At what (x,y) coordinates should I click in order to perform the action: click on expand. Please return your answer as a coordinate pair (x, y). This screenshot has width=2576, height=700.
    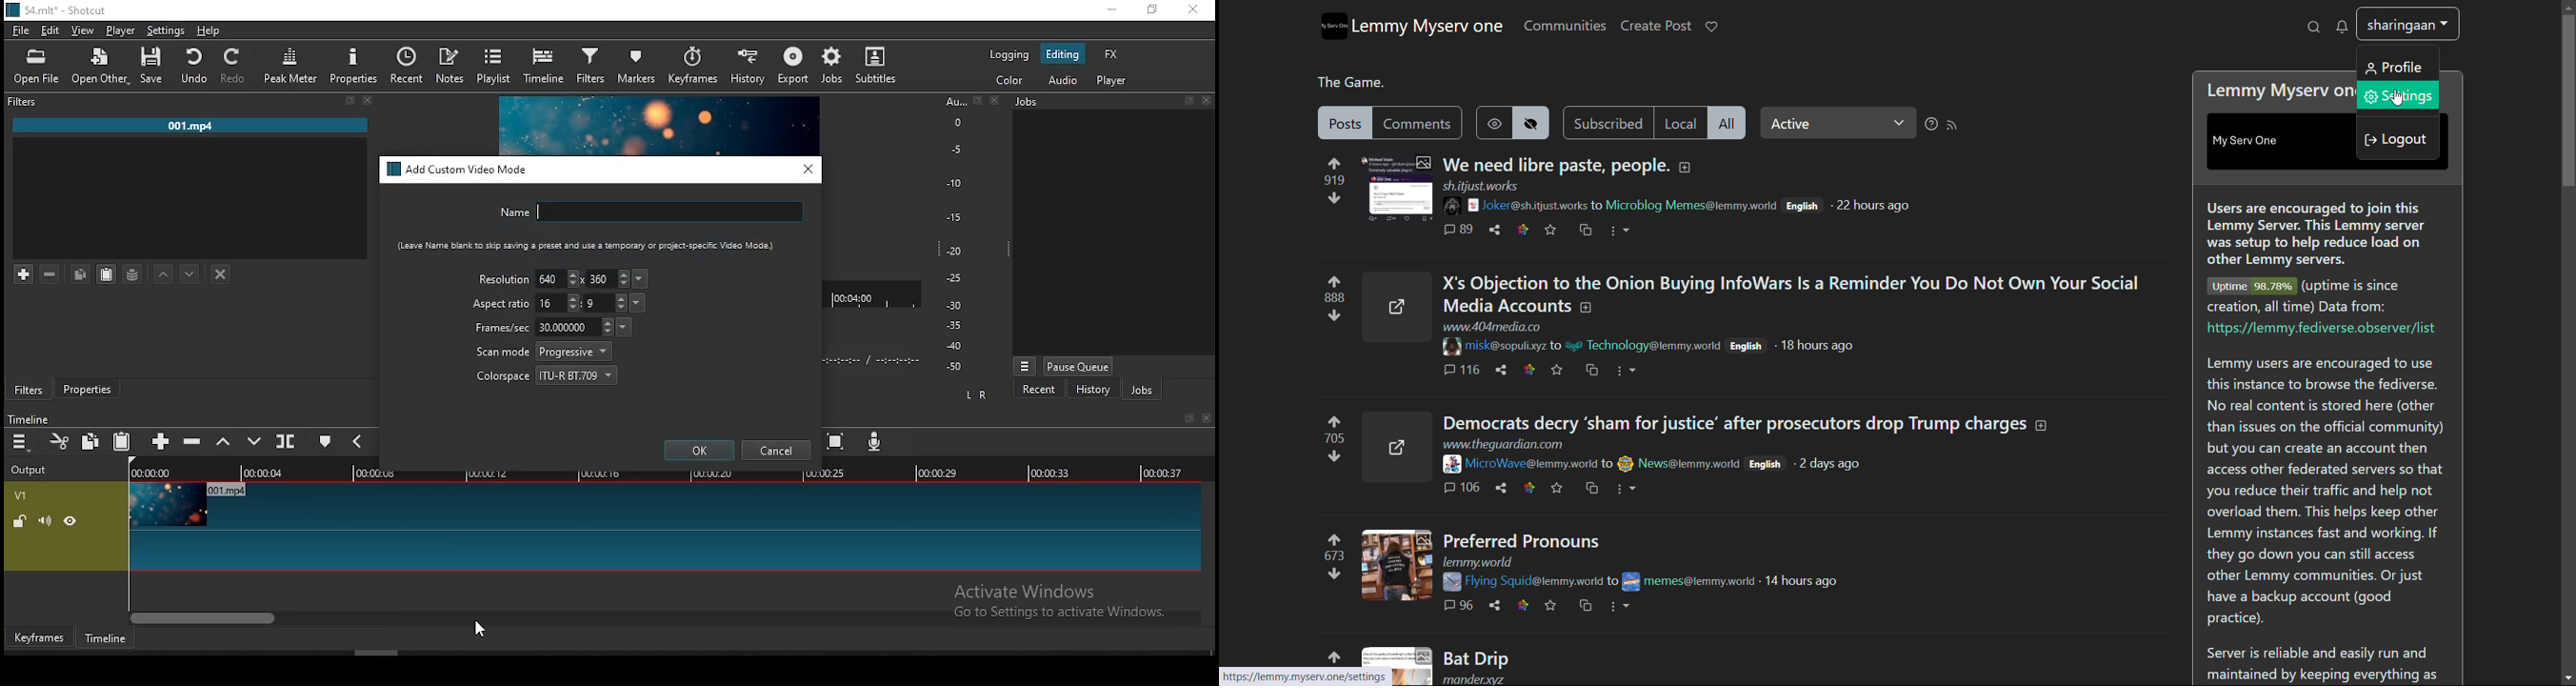
    Looking at the image, I should click on (1684, 168).